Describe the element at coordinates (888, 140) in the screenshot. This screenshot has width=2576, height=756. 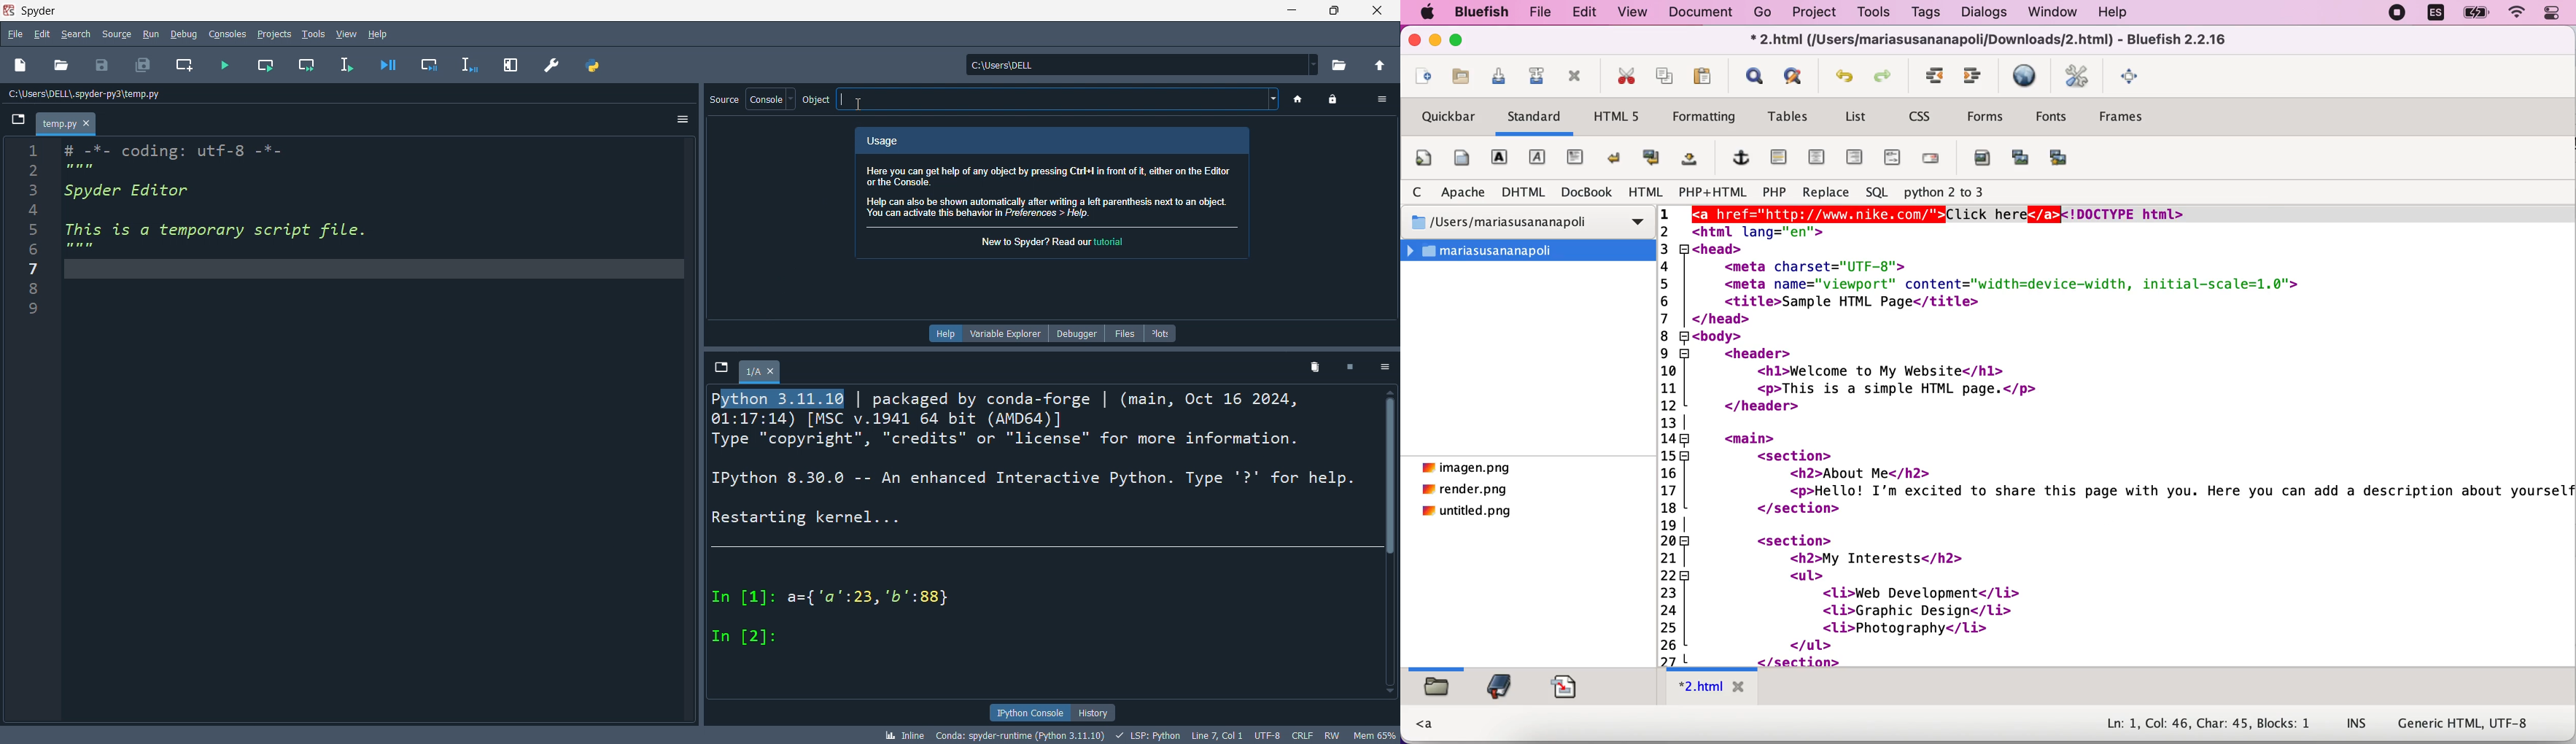
I see `Usage` at that location.